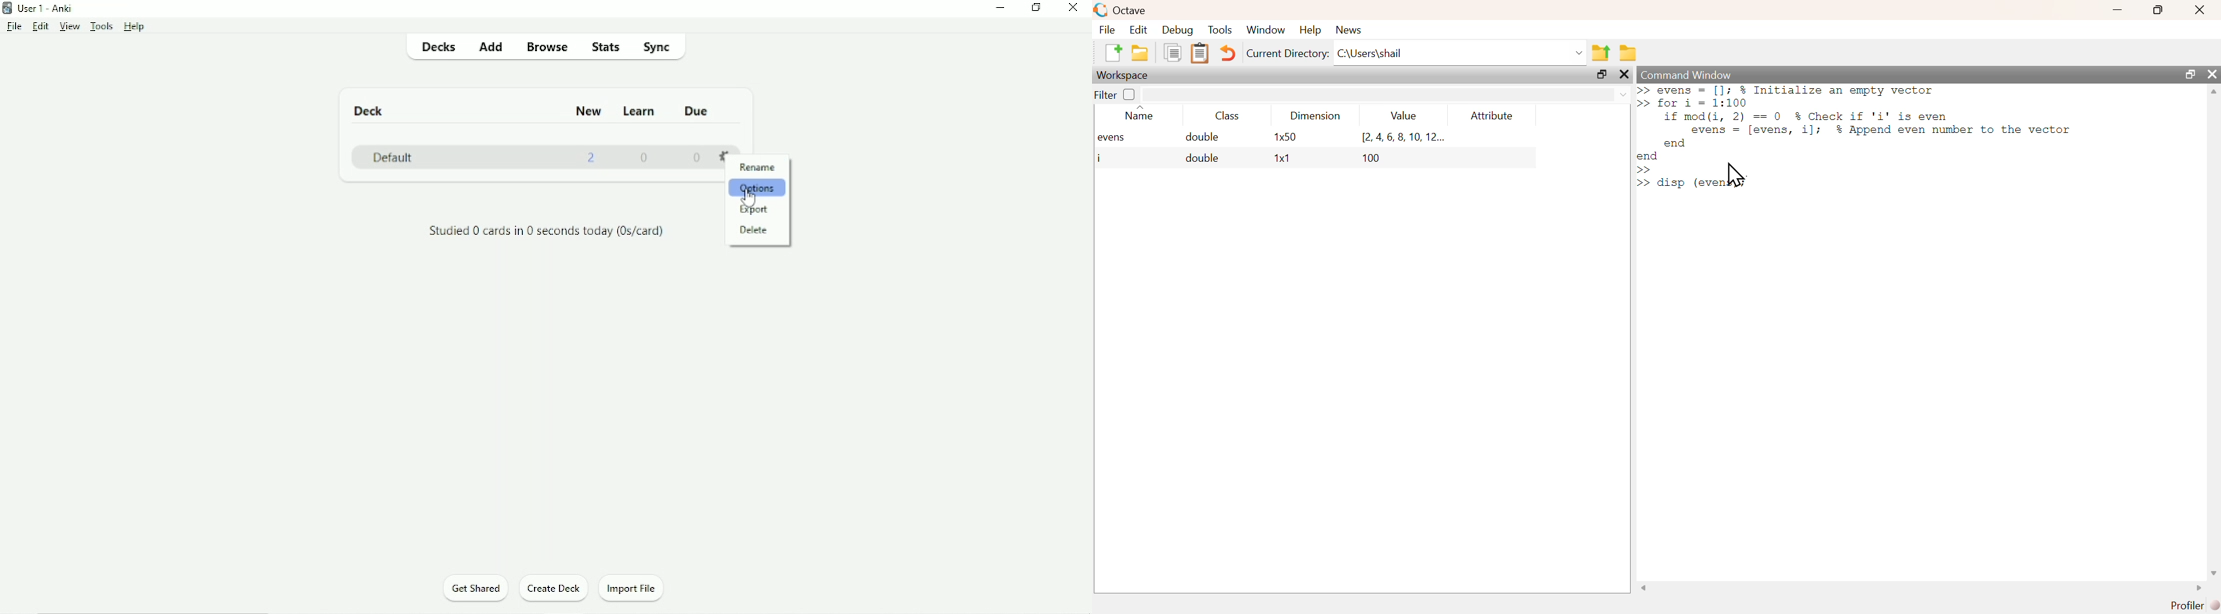 The height and width of the screenshot is (616, 2240). What do you see at coordinates (2188, 605) in the screenshot?
I see `profiler` at bounding box center [2188, 605].